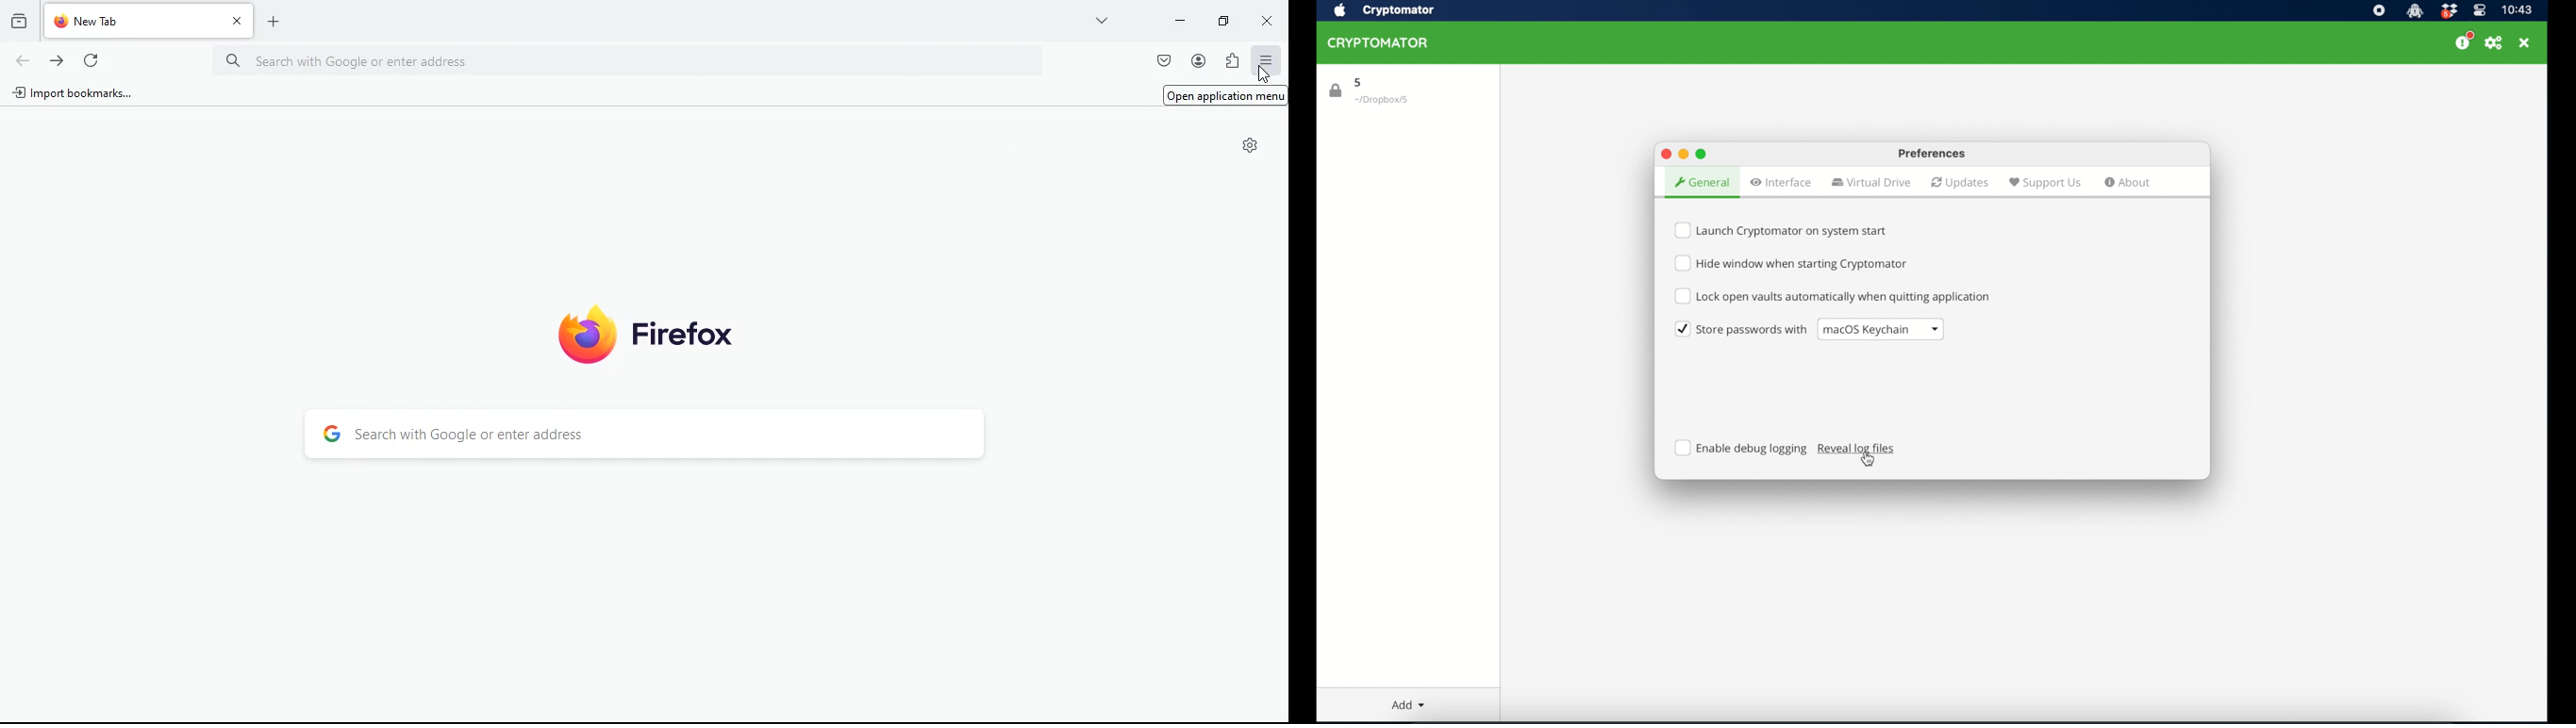 The image size is (2576, 728). I want to click on search, so click(643, 434).